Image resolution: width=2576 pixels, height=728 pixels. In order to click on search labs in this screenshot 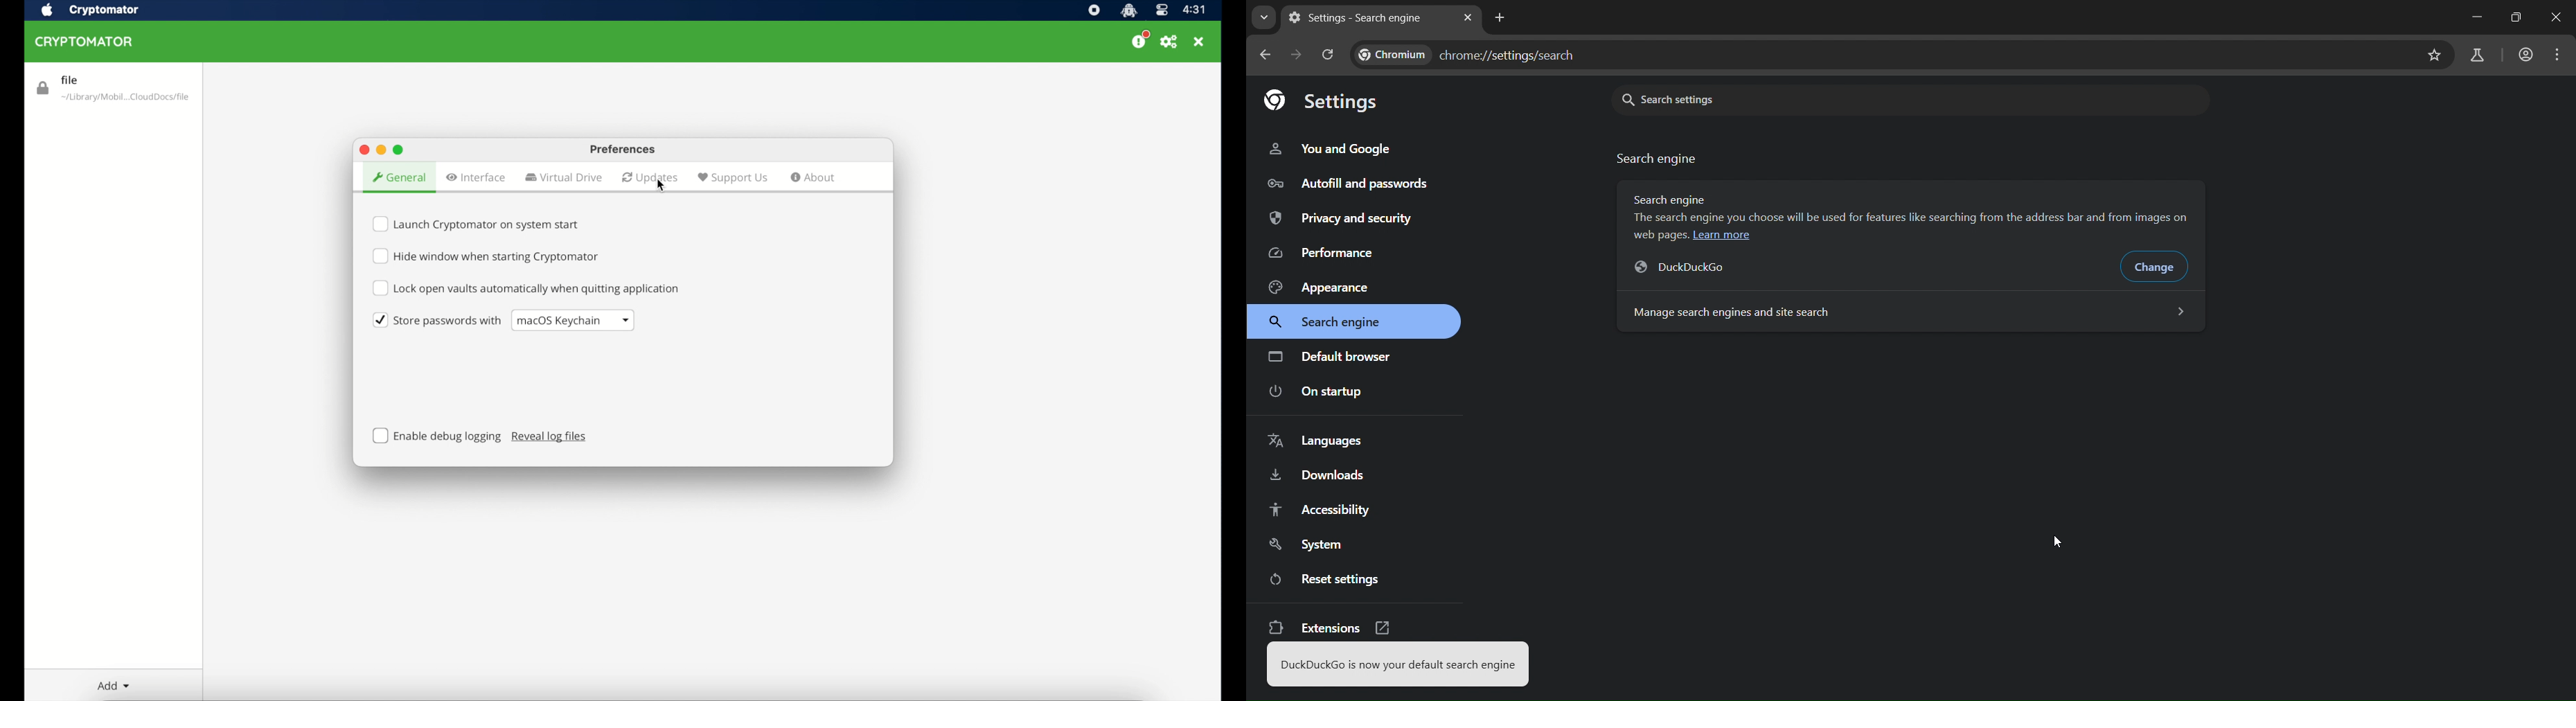, I will do `click(2480, 55)`.